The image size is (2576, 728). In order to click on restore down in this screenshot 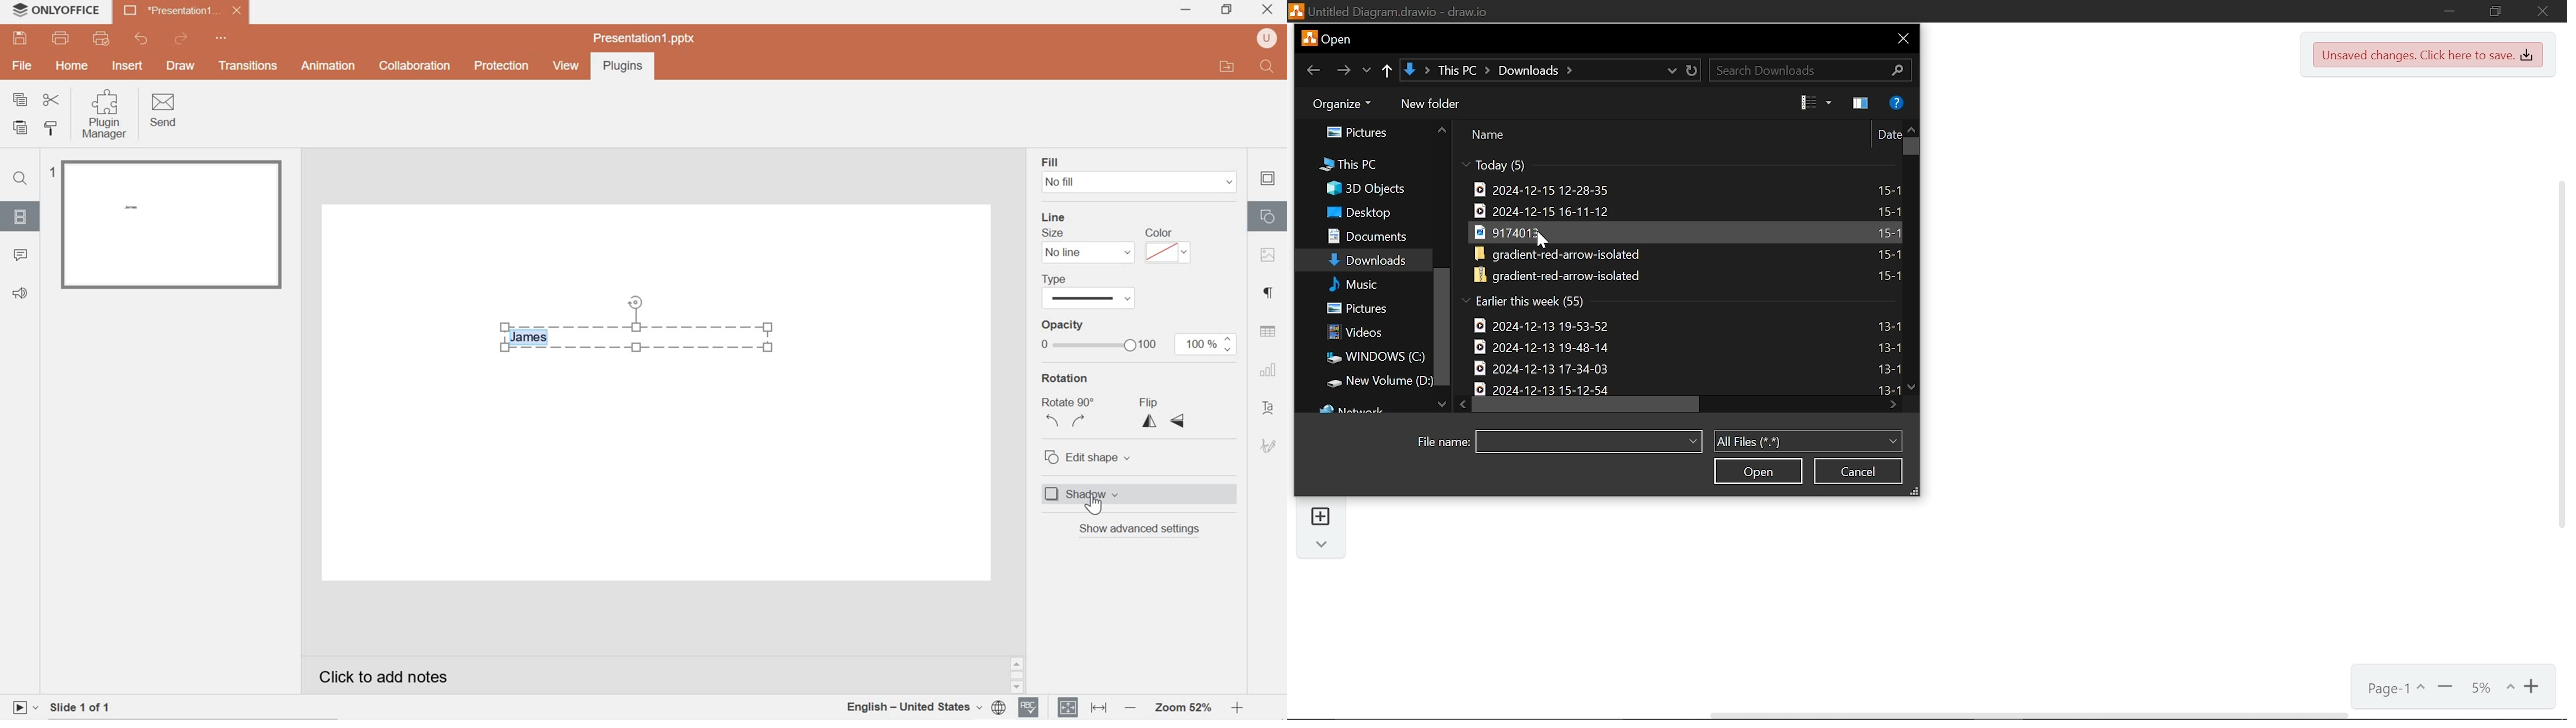, I will do `click(1226, 8)`.